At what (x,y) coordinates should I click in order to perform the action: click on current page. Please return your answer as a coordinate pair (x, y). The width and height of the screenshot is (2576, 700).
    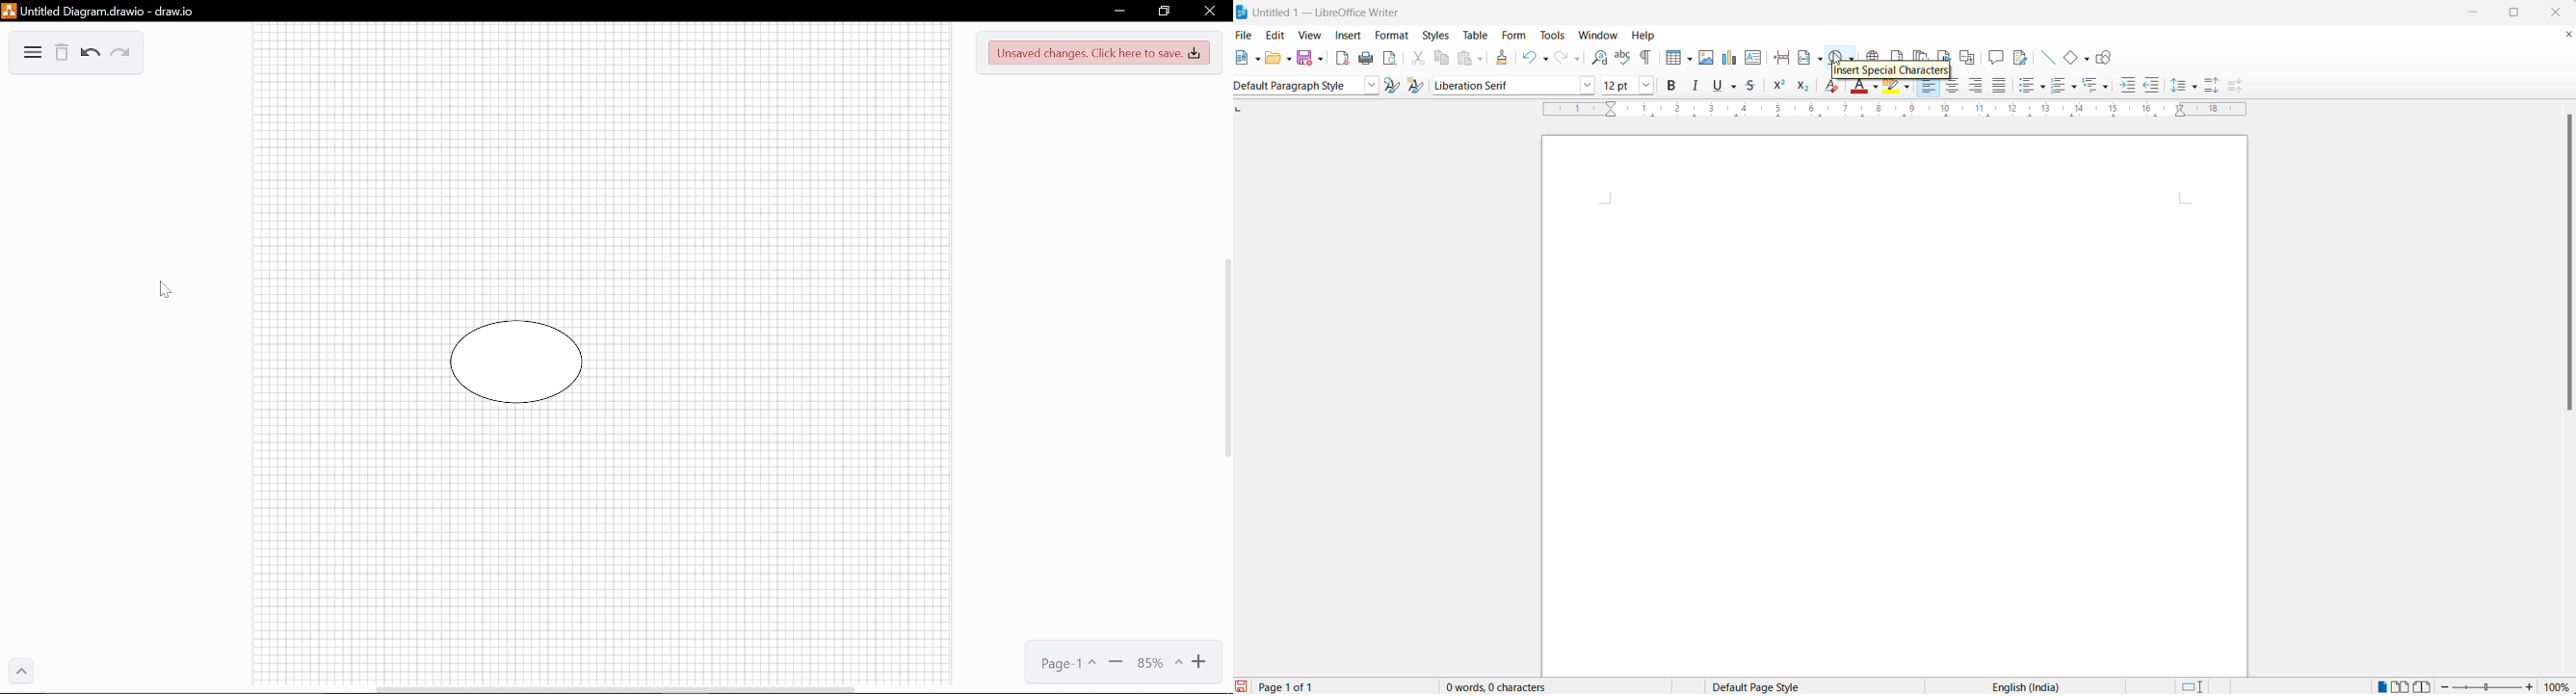
    Looking at the image, I should click on (1283, 685).